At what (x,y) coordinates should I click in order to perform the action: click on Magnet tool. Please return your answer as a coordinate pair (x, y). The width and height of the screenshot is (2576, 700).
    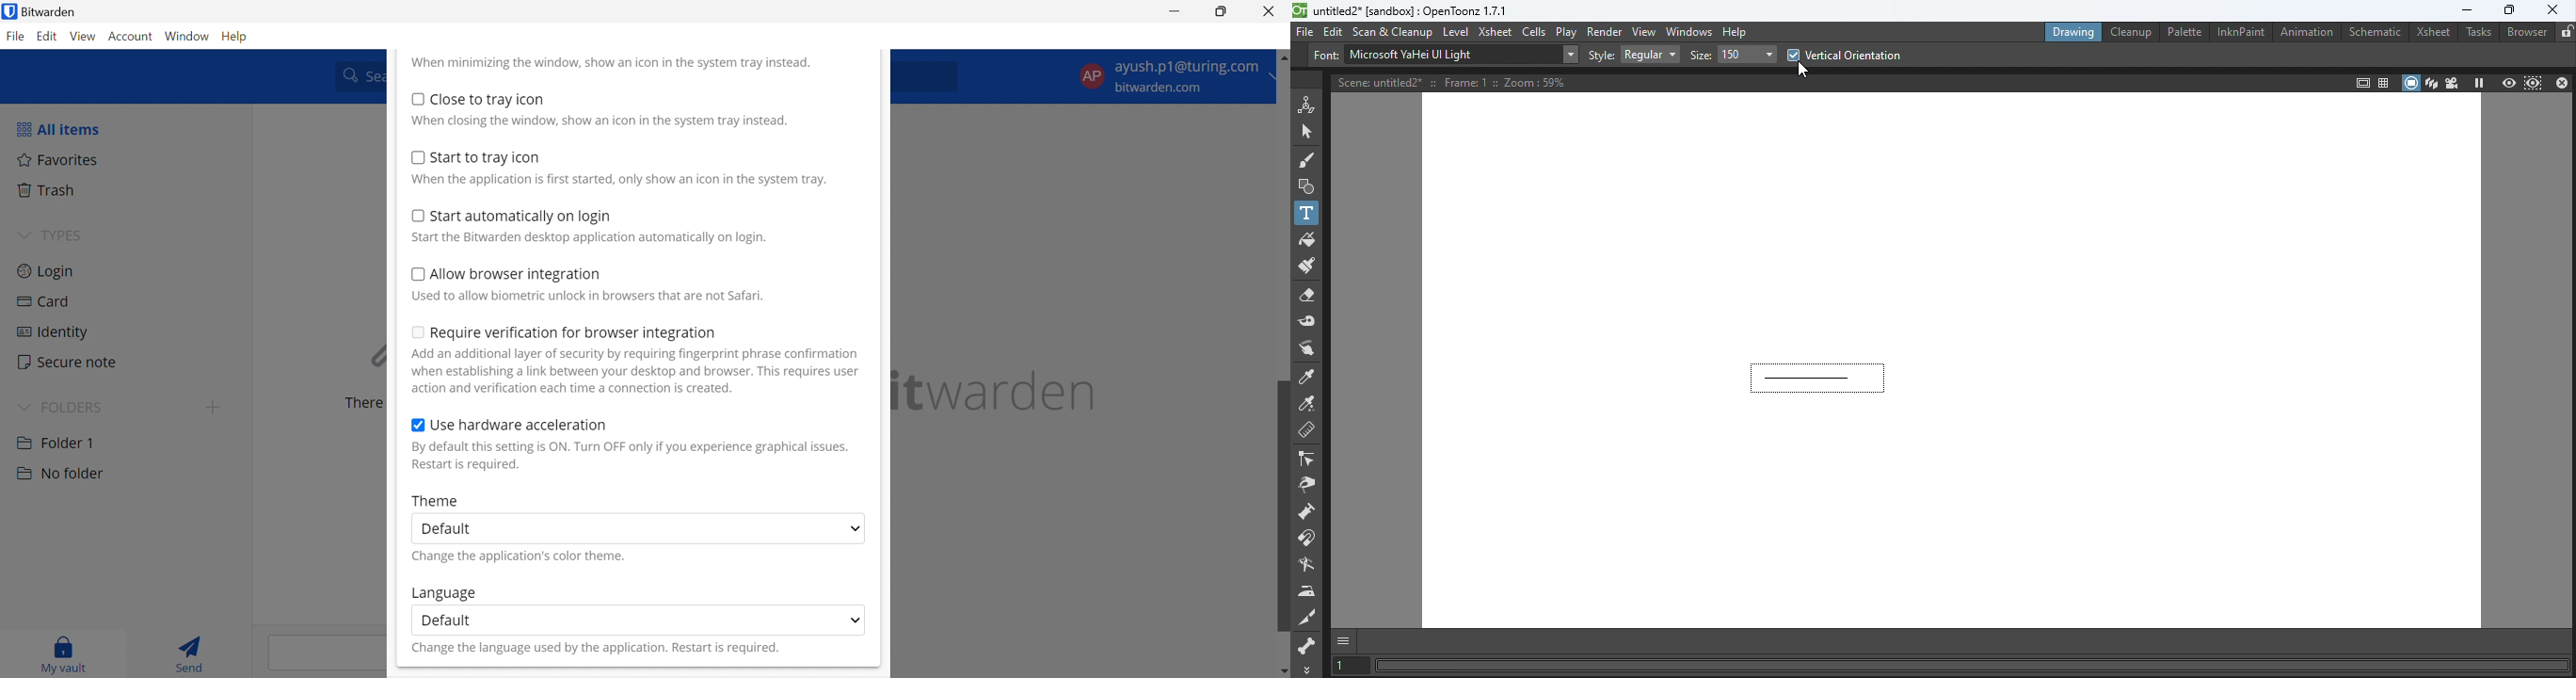
    Looking at the image, I should click on (1307, 537).